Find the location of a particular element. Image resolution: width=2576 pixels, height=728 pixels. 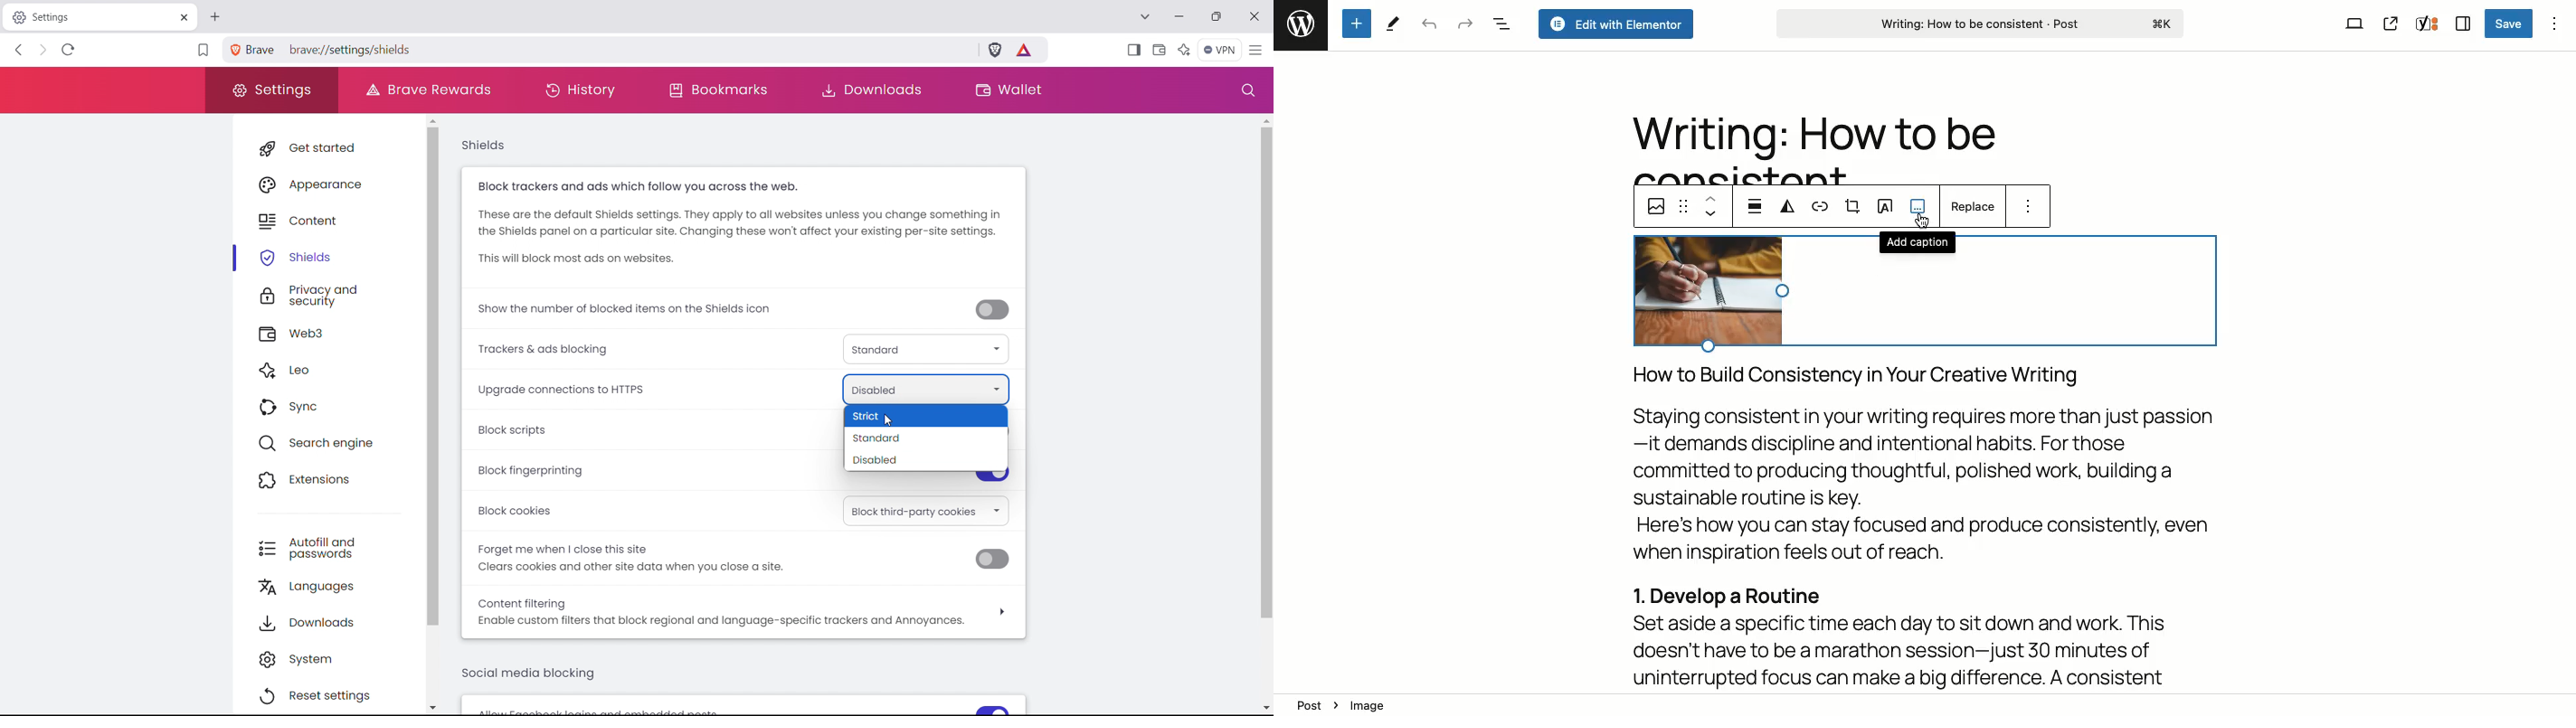

brave rewards is located at coordinates (1025, 49).